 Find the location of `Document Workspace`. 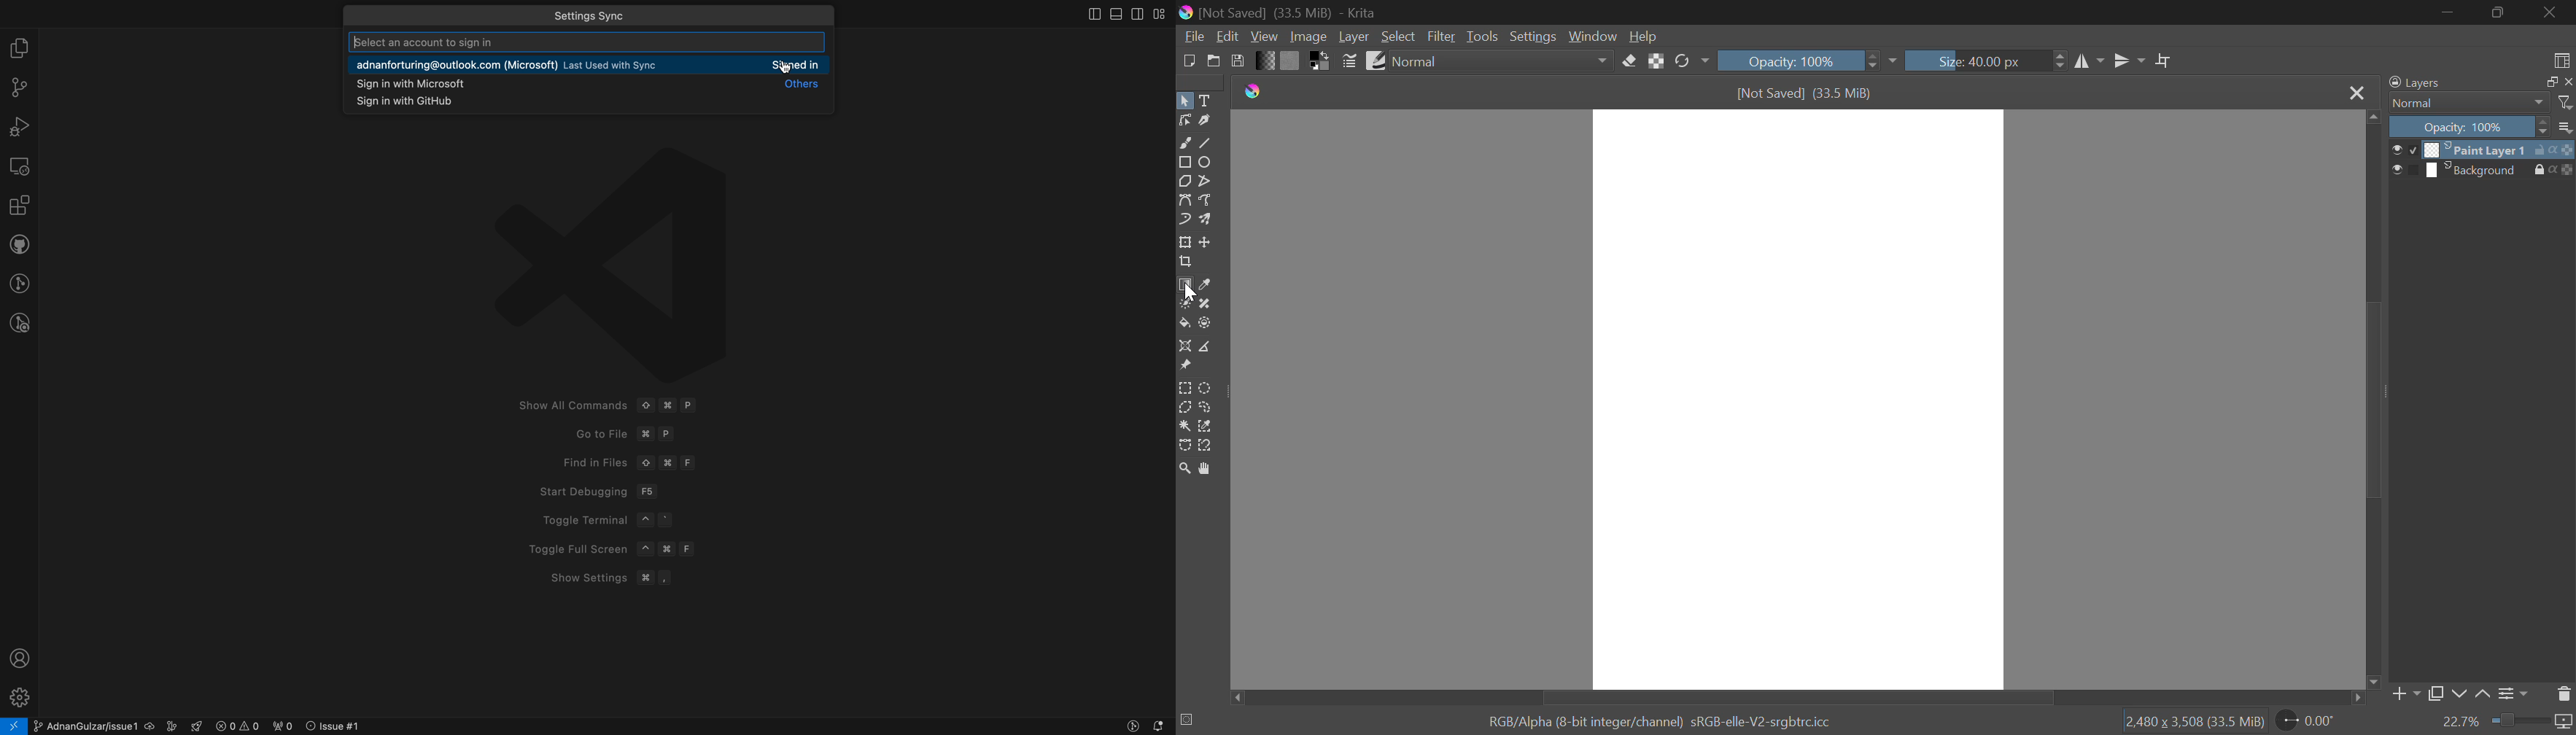

Document Workspace is located at coordinates (1798, 398).